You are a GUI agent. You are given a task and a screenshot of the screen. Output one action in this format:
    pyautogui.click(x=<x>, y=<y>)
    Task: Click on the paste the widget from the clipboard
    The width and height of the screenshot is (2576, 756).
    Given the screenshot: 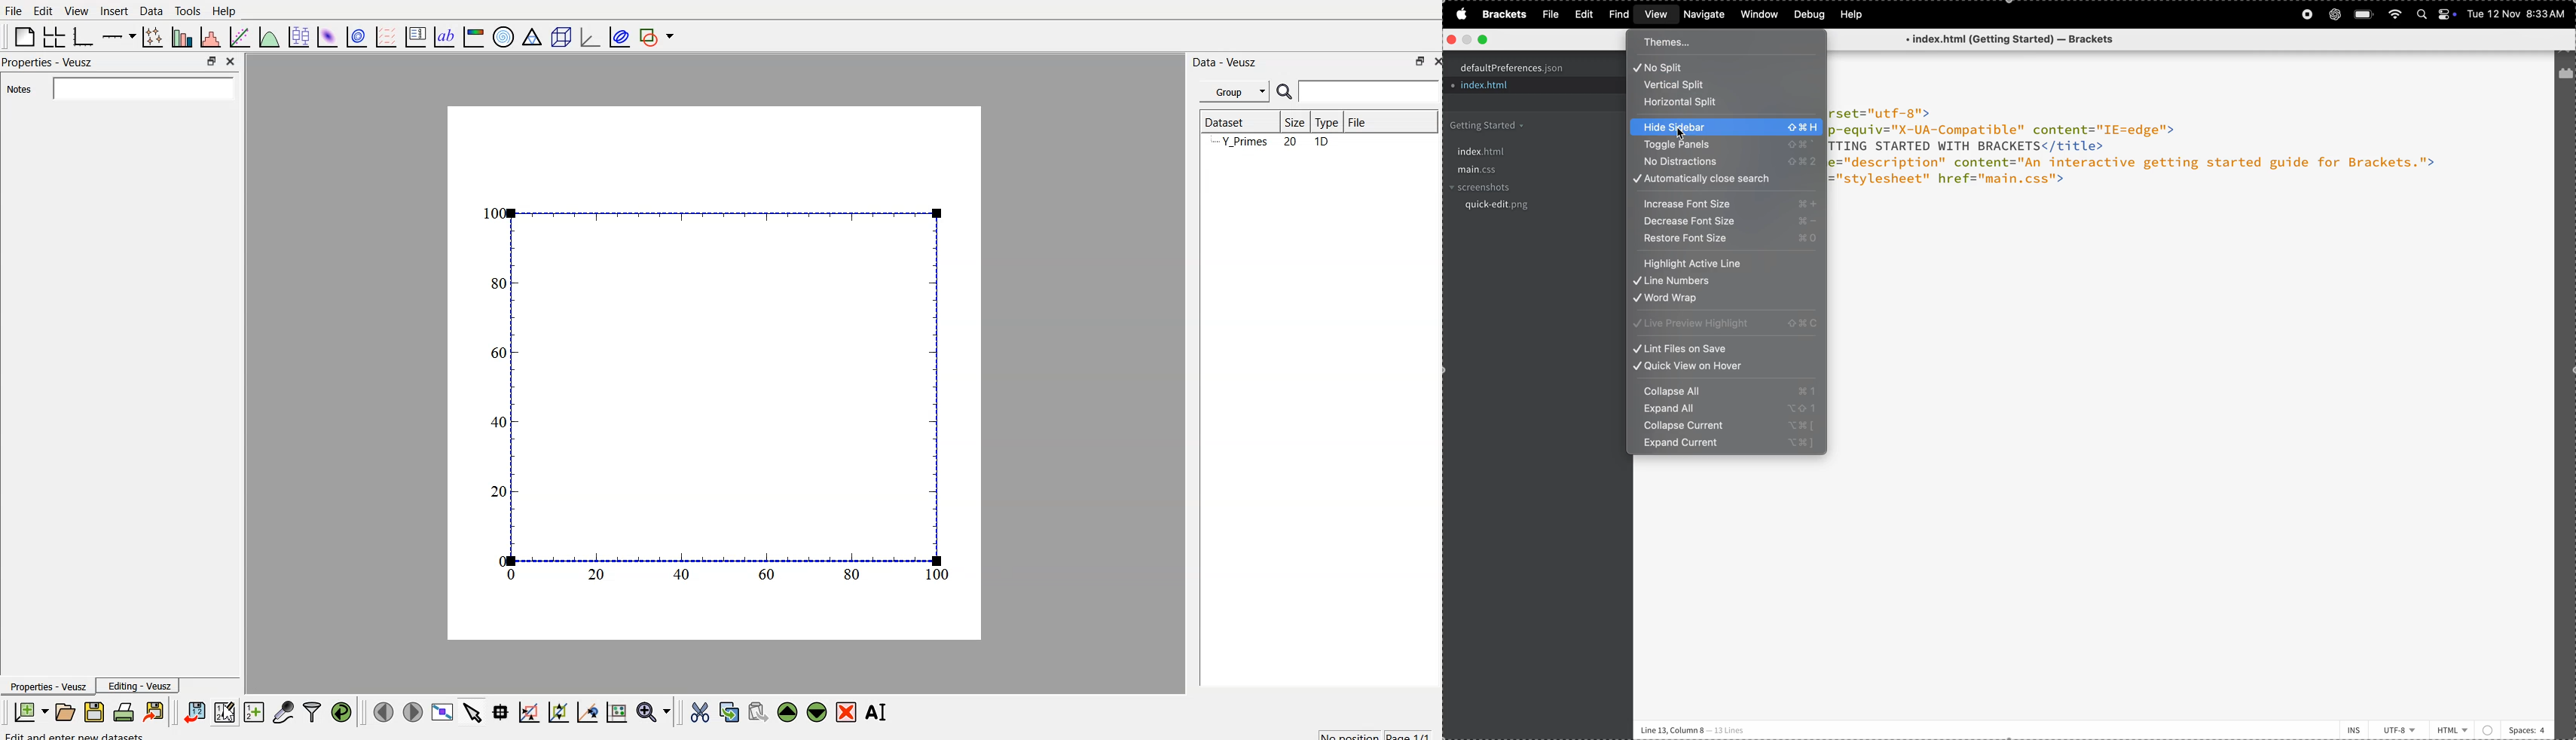 What is the action you would take?
    pyautogui.click(x=758, y=711)
    